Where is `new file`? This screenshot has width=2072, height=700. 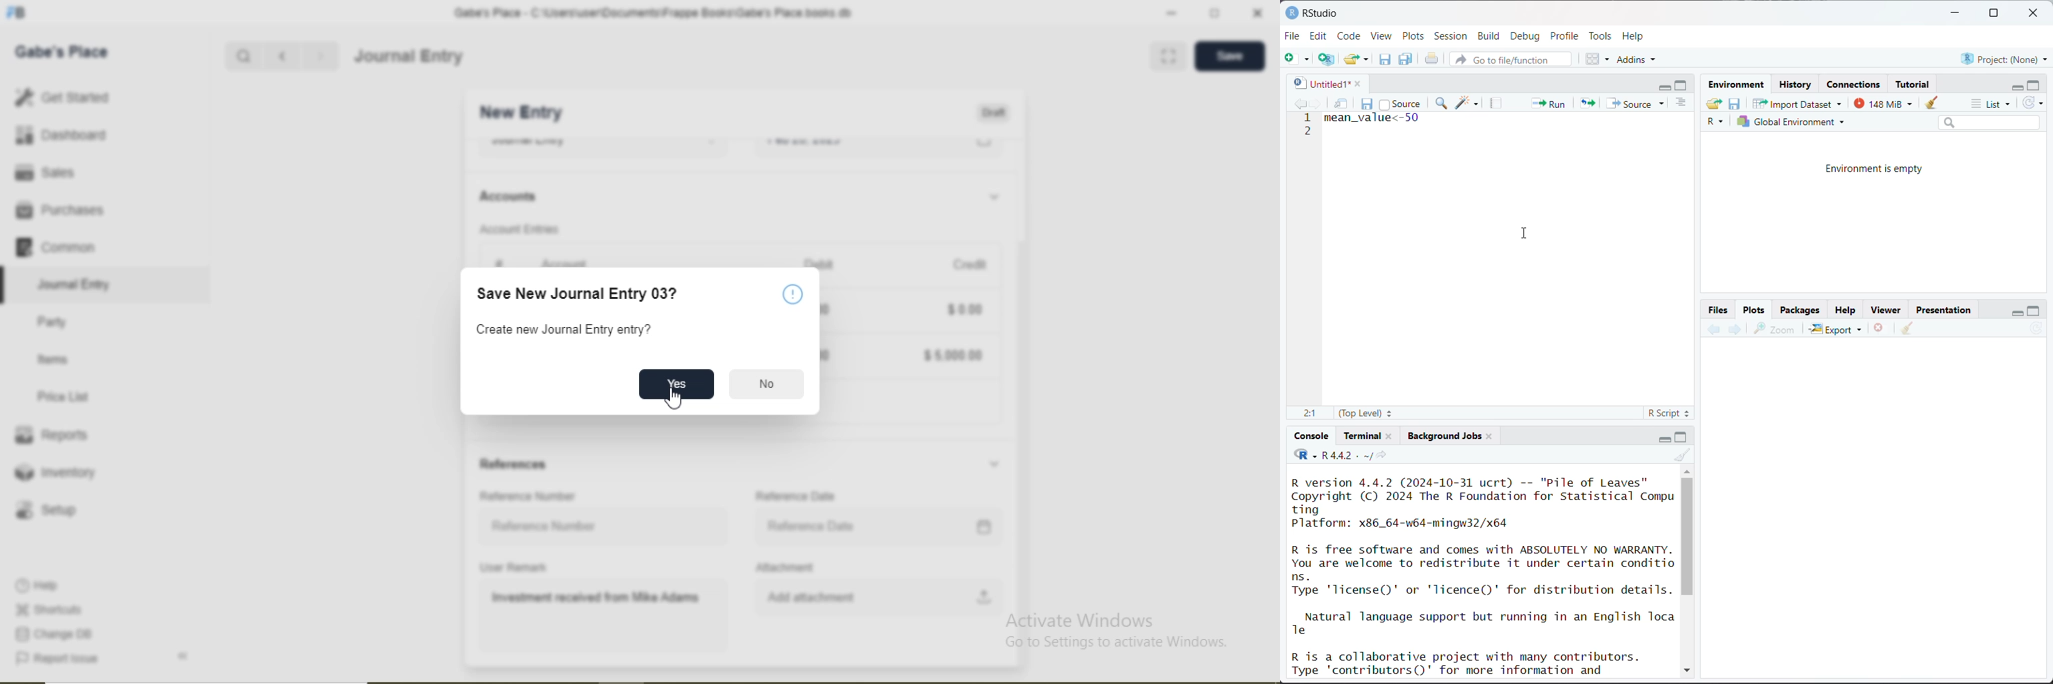
new file is located at coordinates (1297, 59).